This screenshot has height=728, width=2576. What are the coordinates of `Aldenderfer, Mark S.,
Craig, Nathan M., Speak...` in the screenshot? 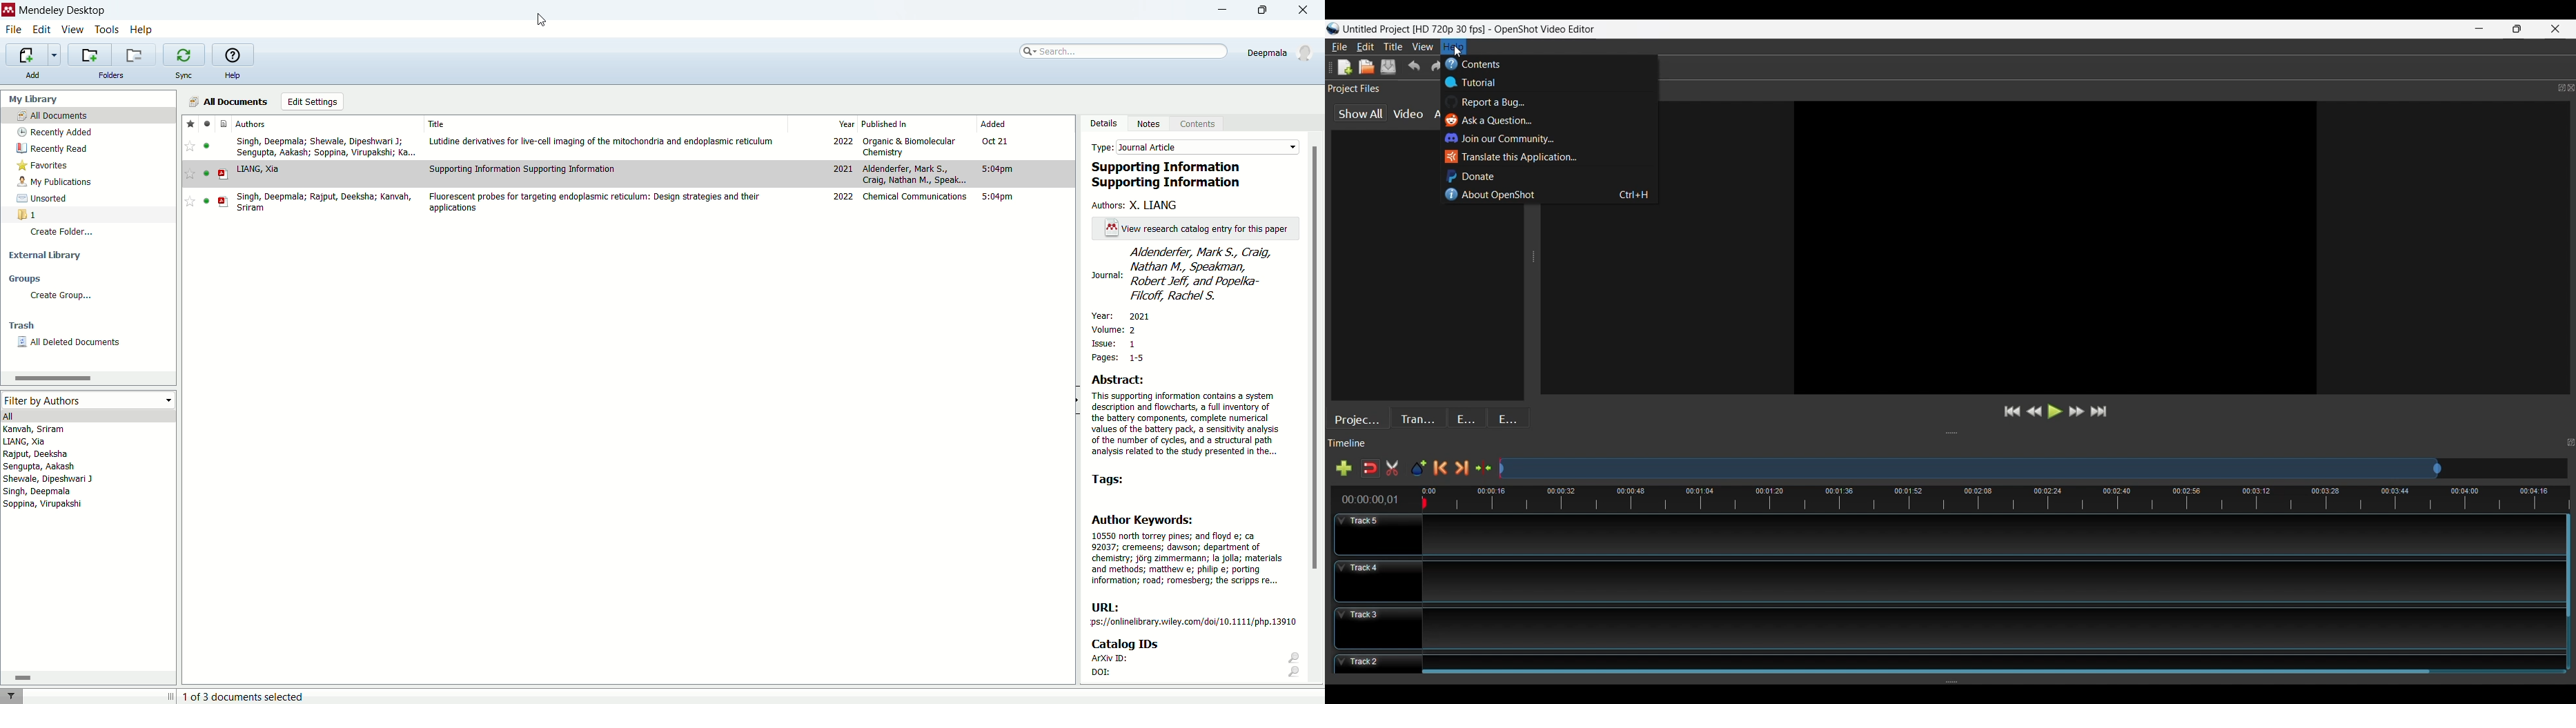 It's located at (915, 174).